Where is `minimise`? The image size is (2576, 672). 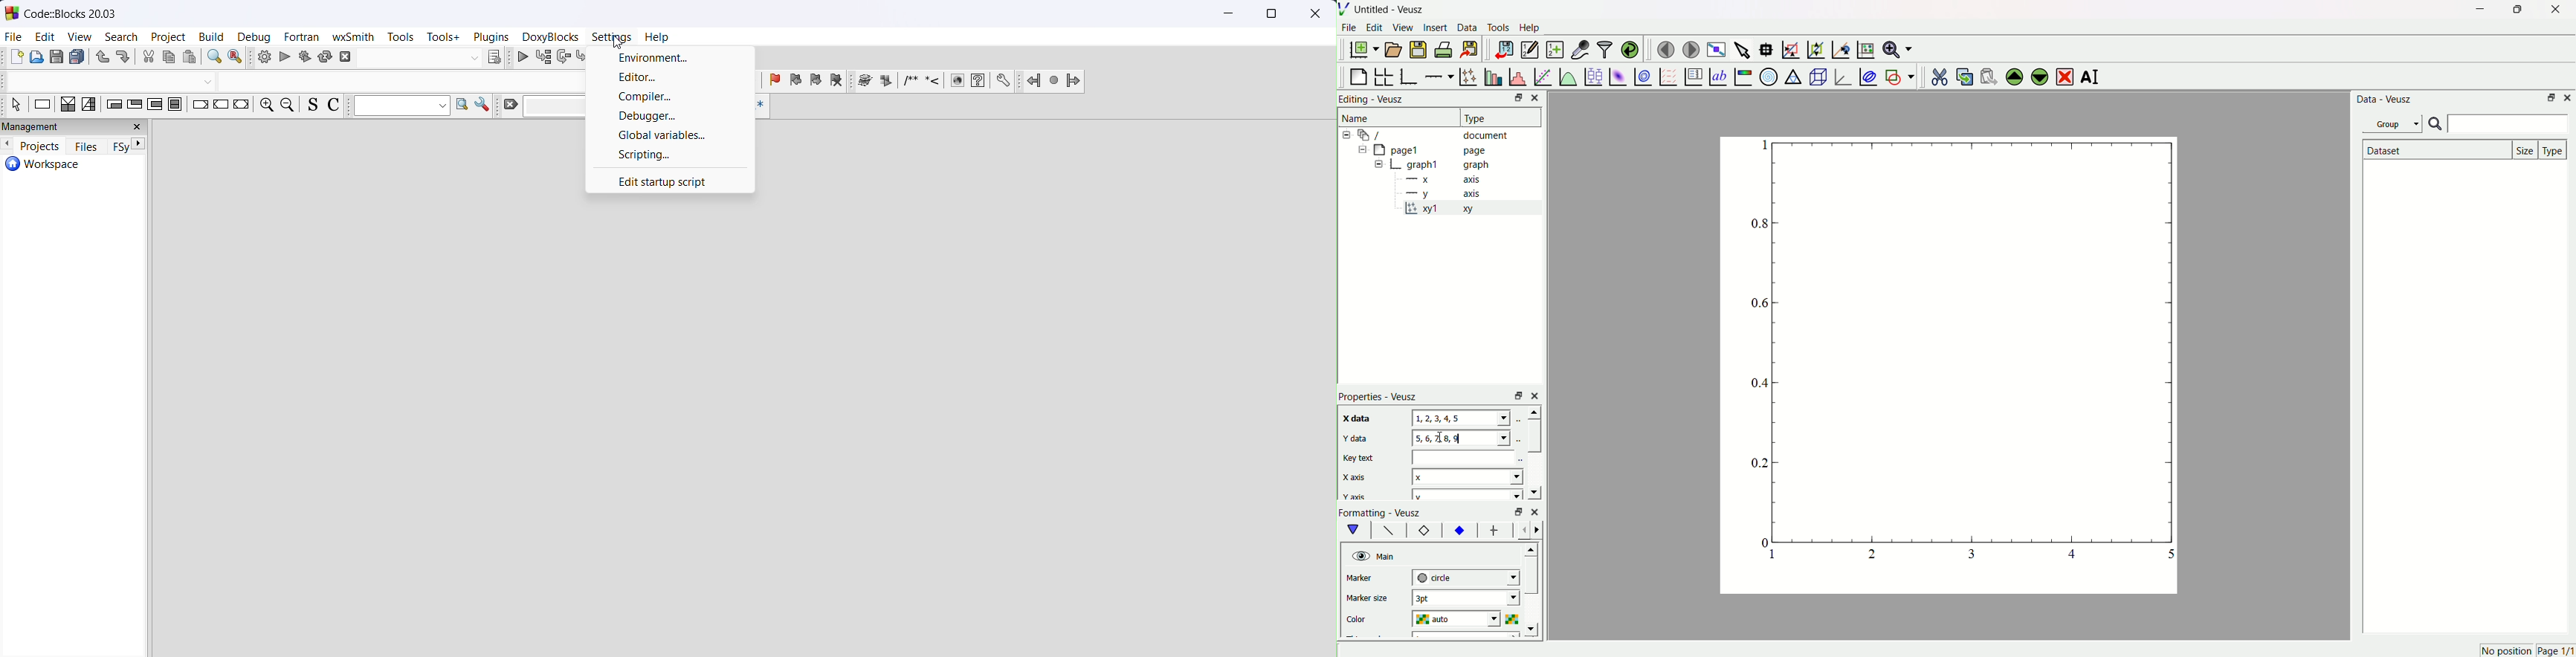 minimise is located at coordinates (1515, 395).